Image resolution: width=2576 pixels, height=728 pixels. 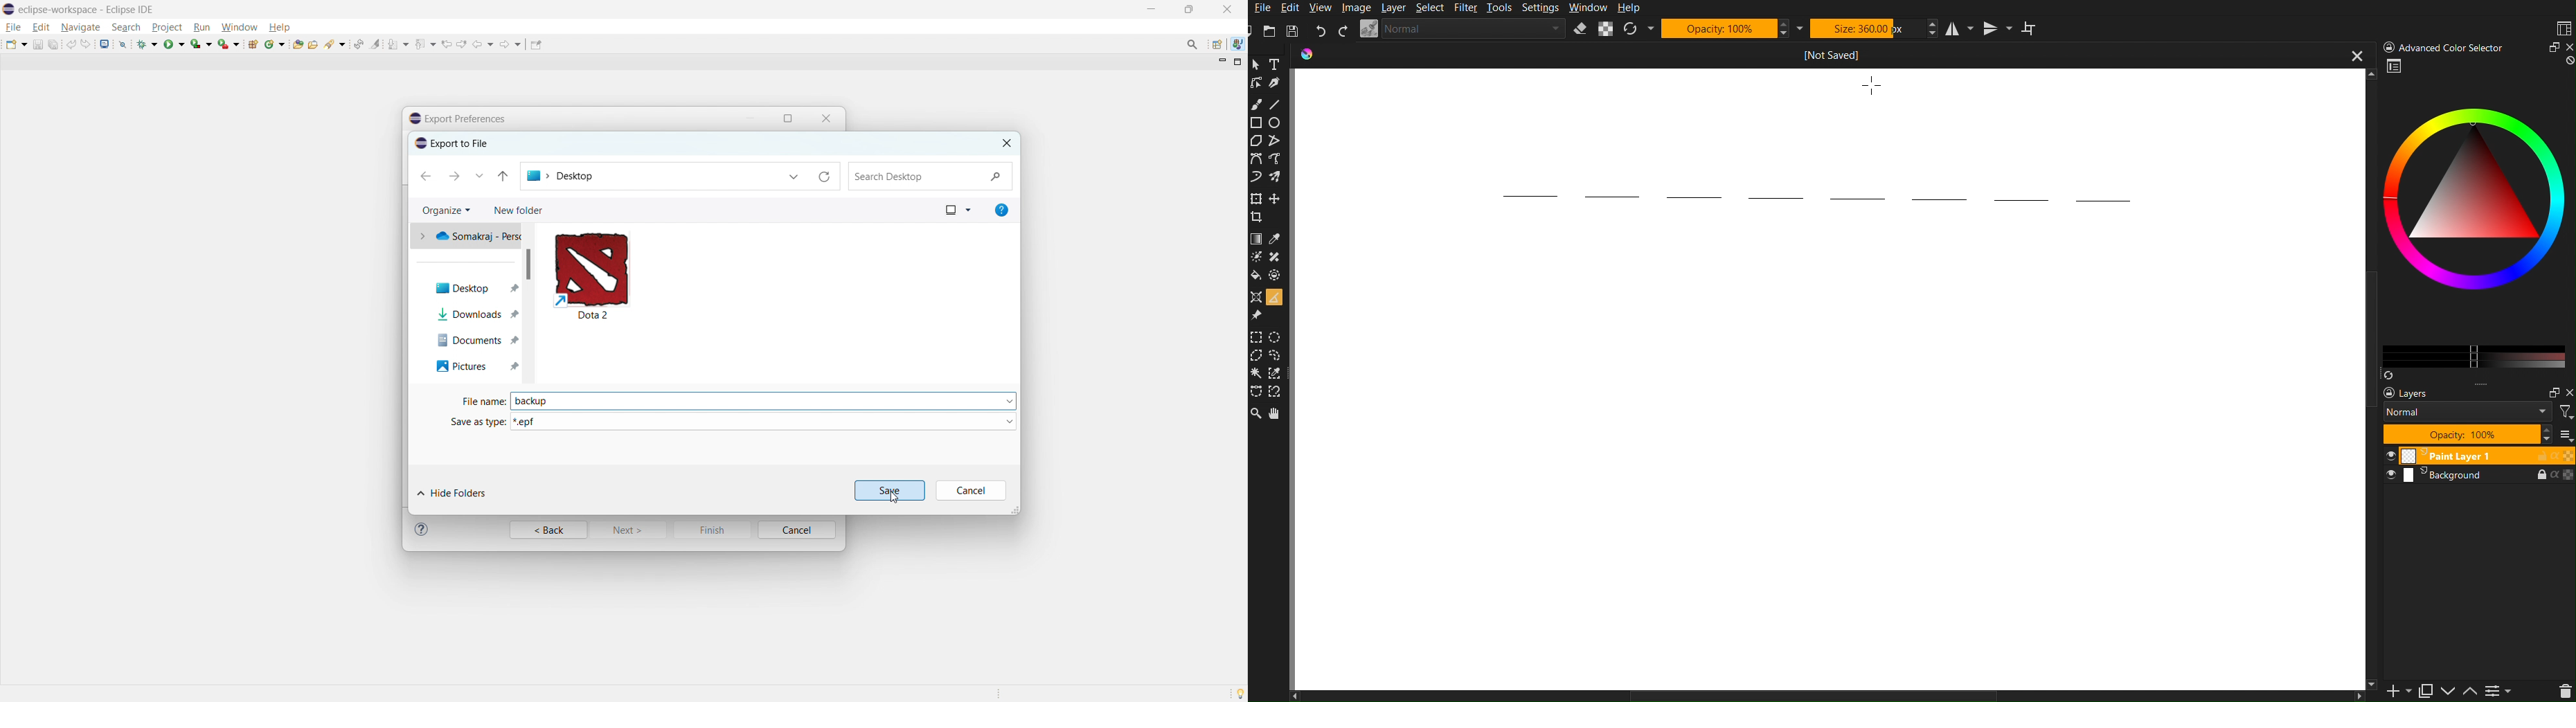 I want to click on open console, so click(x=105, y=44).